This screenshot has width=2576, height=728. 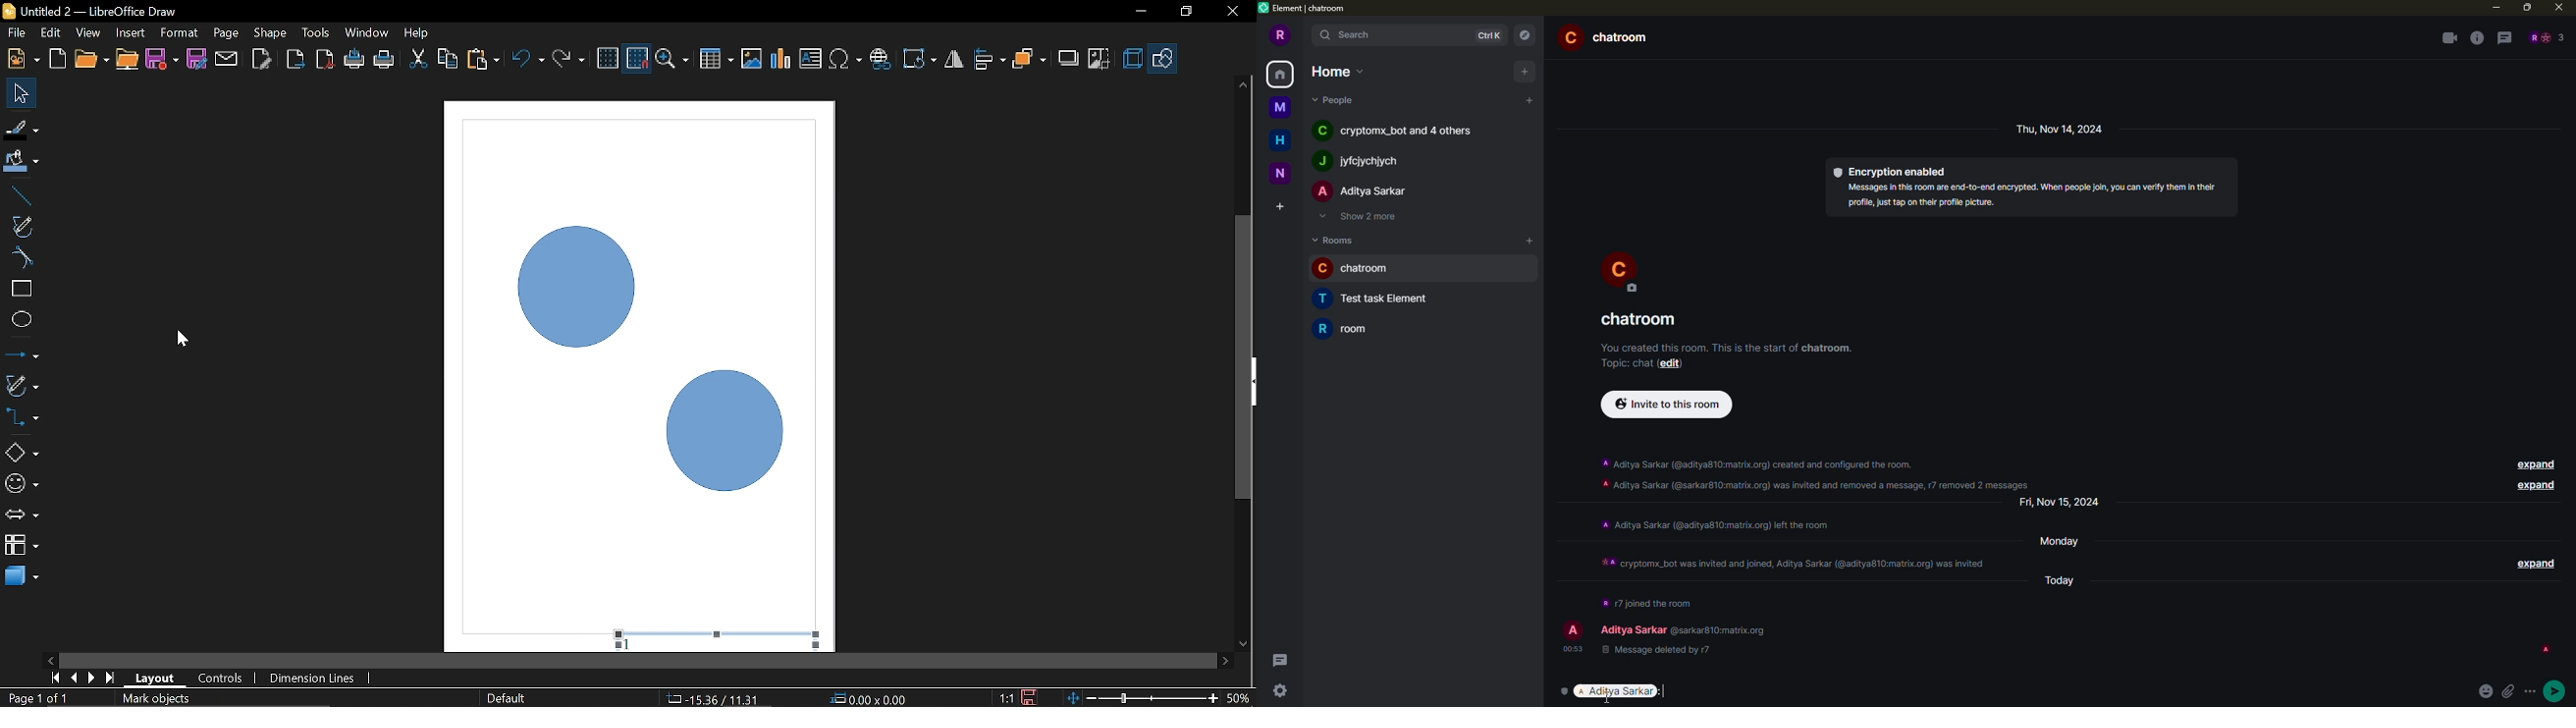 I want to click on New, so click(x=22, y=59).